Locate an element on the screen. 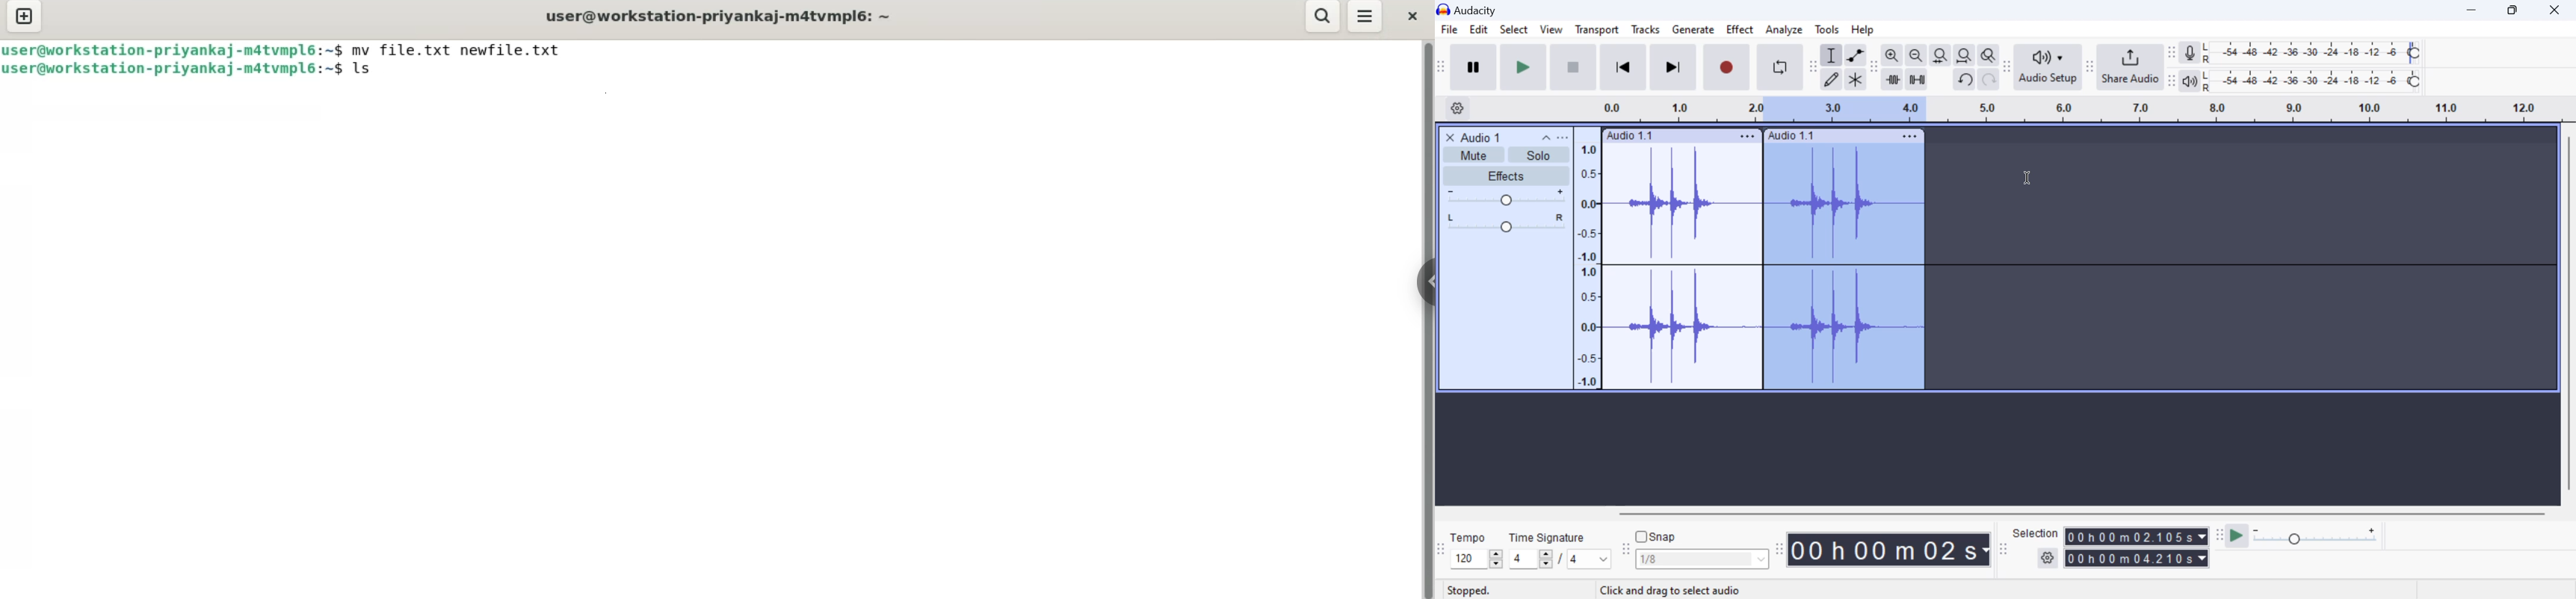 This screenshot has height=616, width=2576. horizontal scrollbar is located at coordinates (2094, 512).